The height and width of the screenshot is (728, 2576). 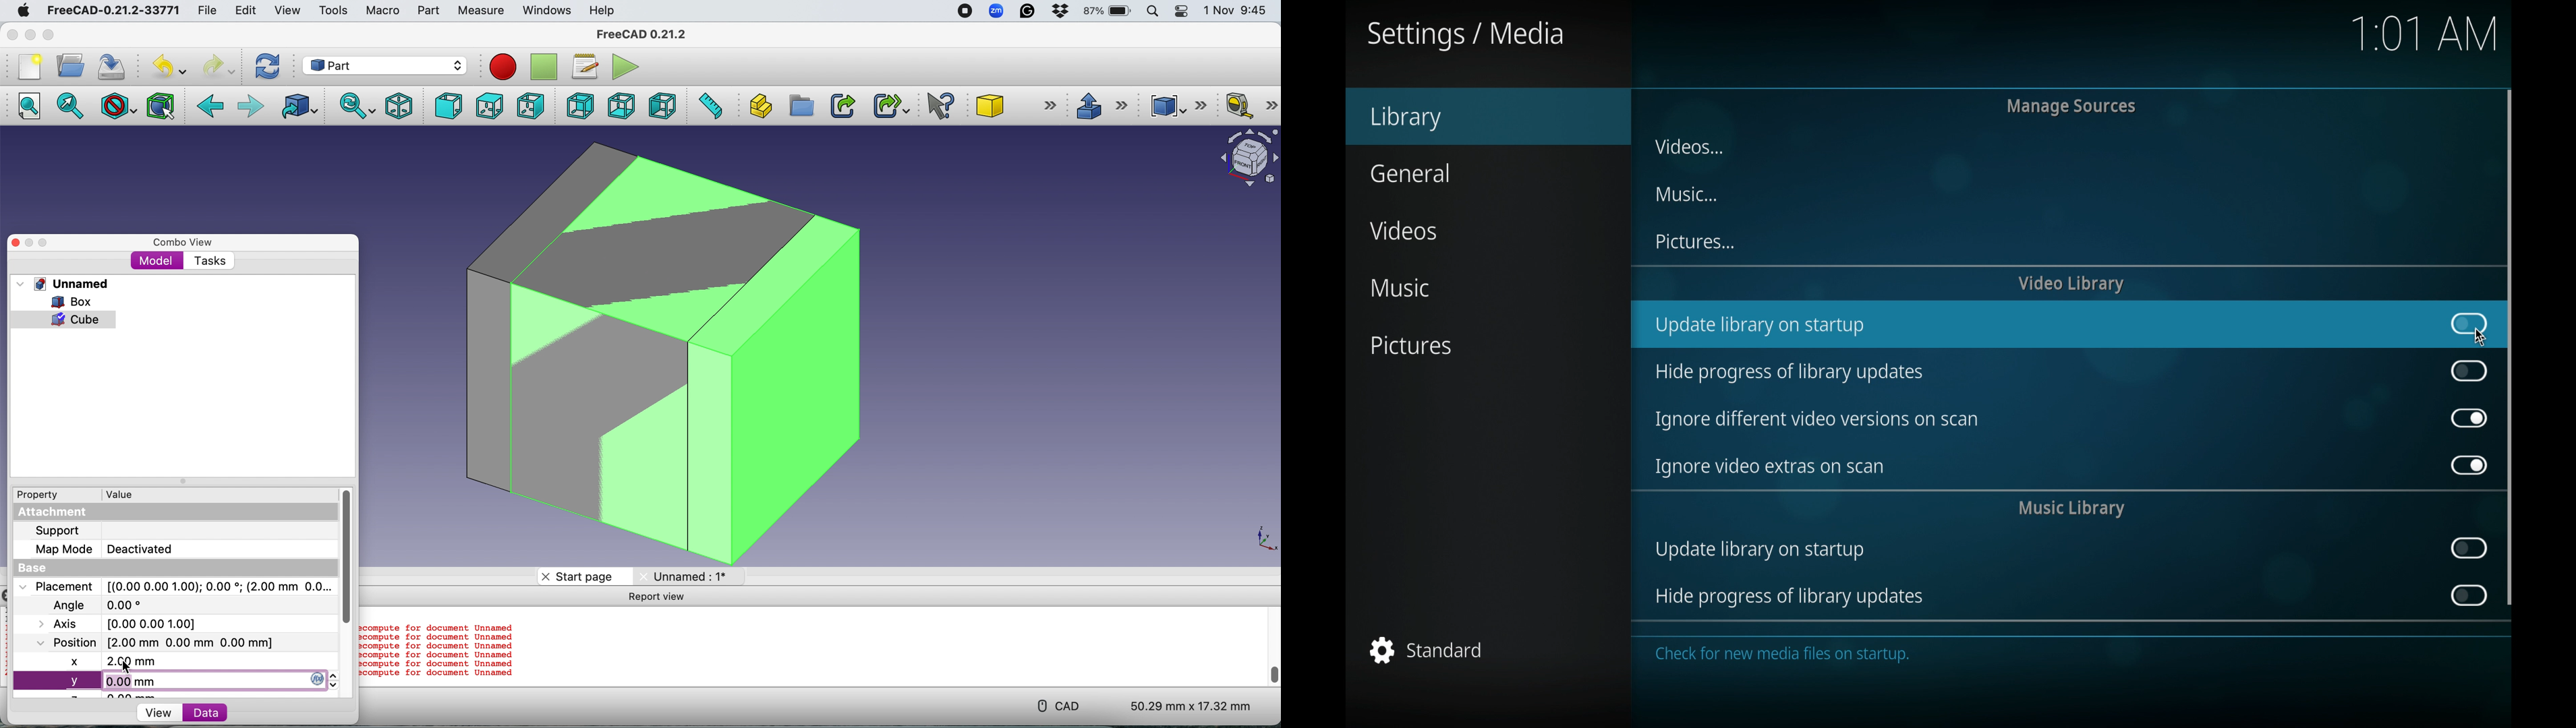 I want to click on cube selected, so click(x=69, y=320).